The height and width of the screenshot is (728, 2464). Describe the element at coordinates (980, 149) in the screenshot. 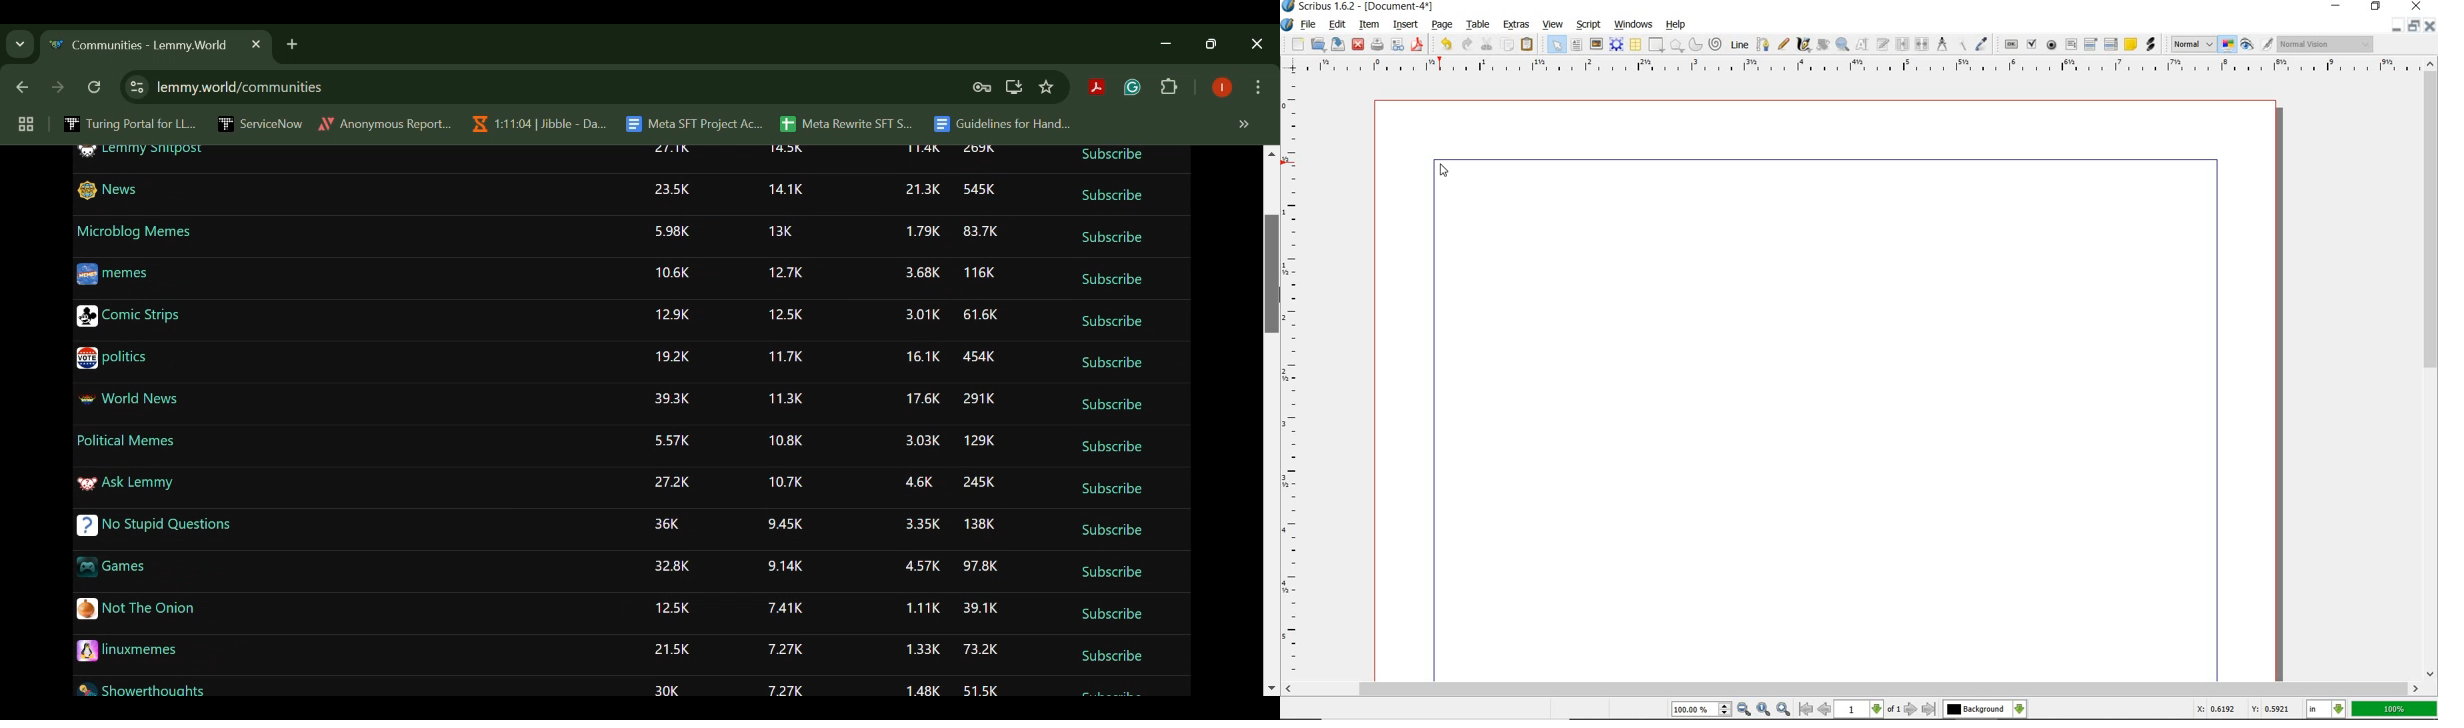

I see `269K` at that location.